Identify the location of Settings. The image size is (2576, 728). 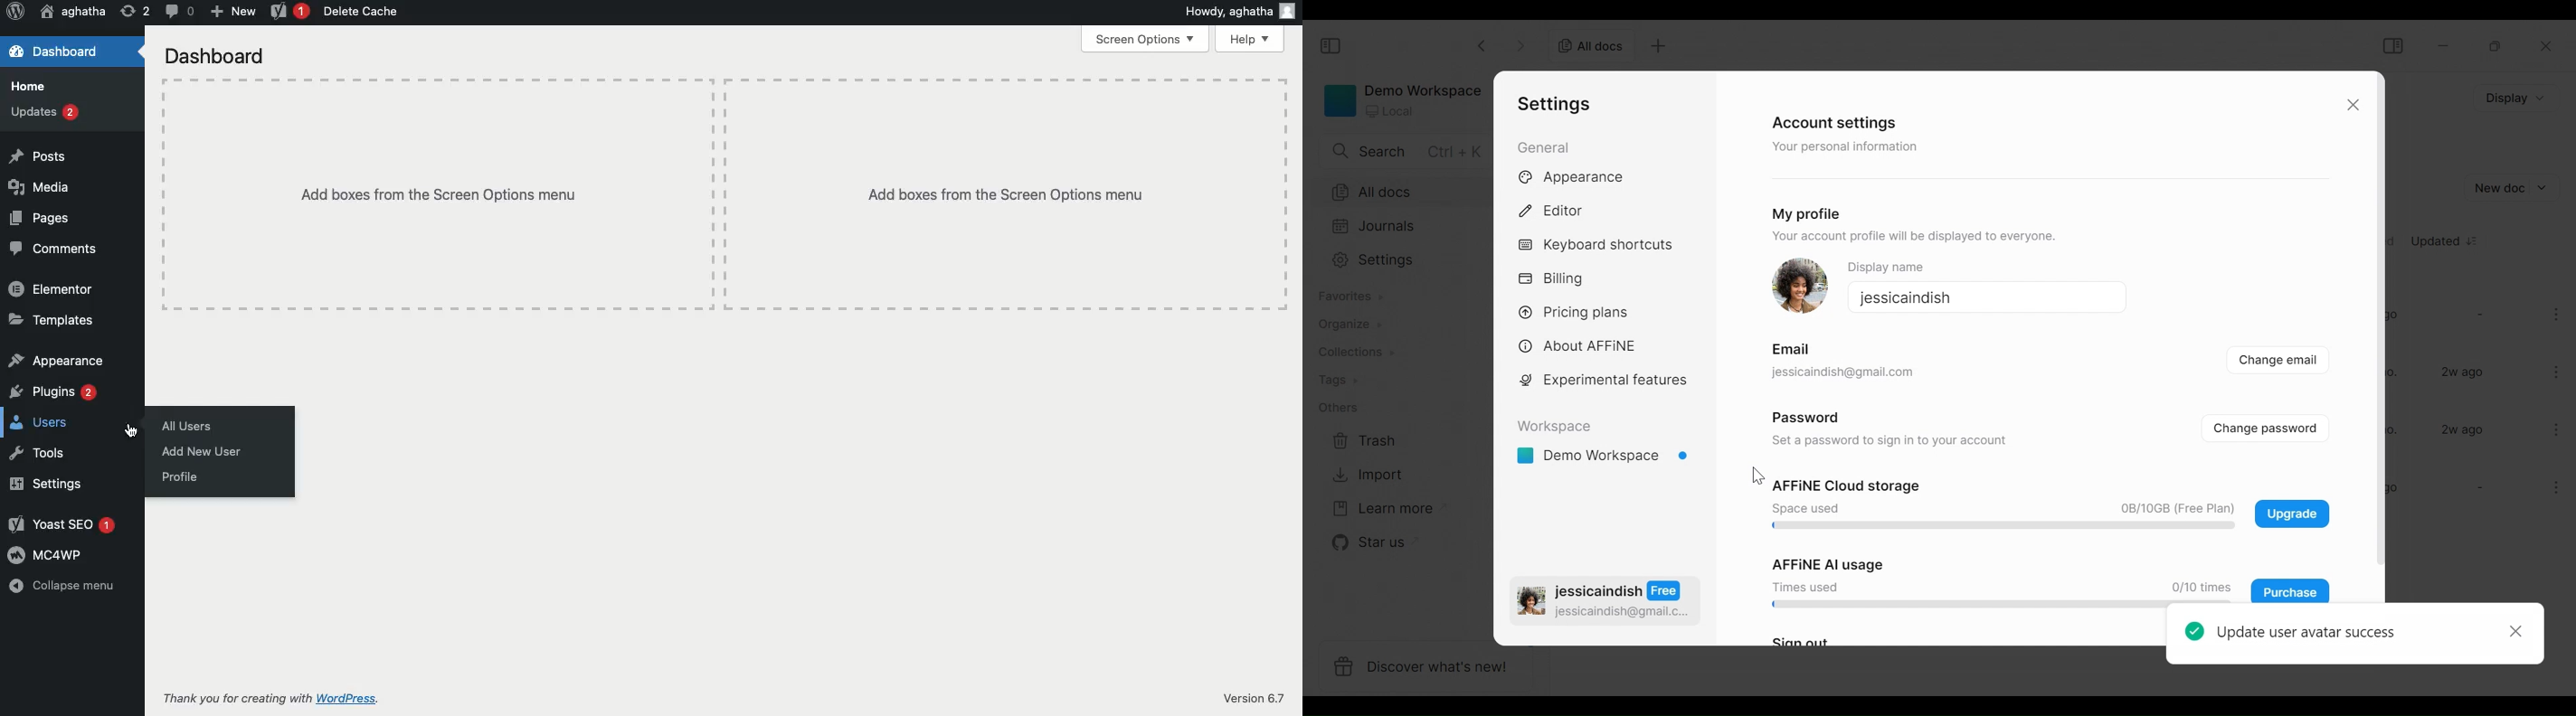
(43, 484).